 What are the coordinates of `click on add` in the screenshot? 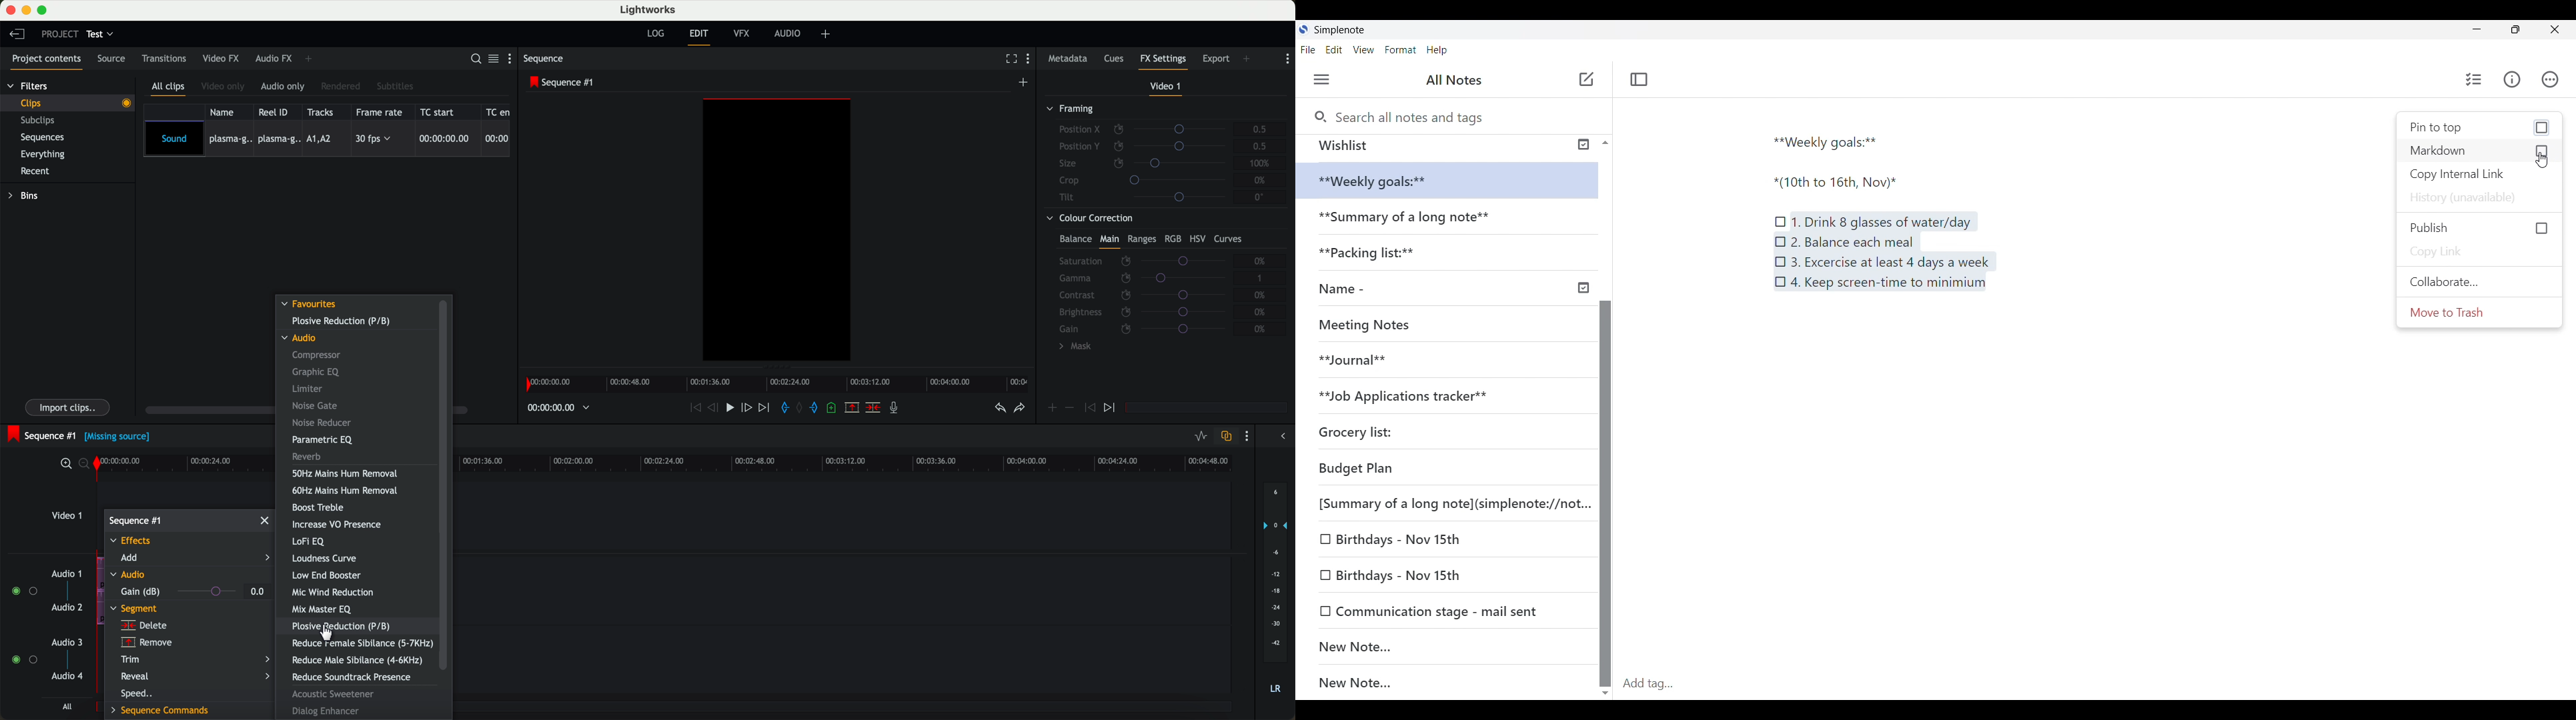 It's located at (189, 560).